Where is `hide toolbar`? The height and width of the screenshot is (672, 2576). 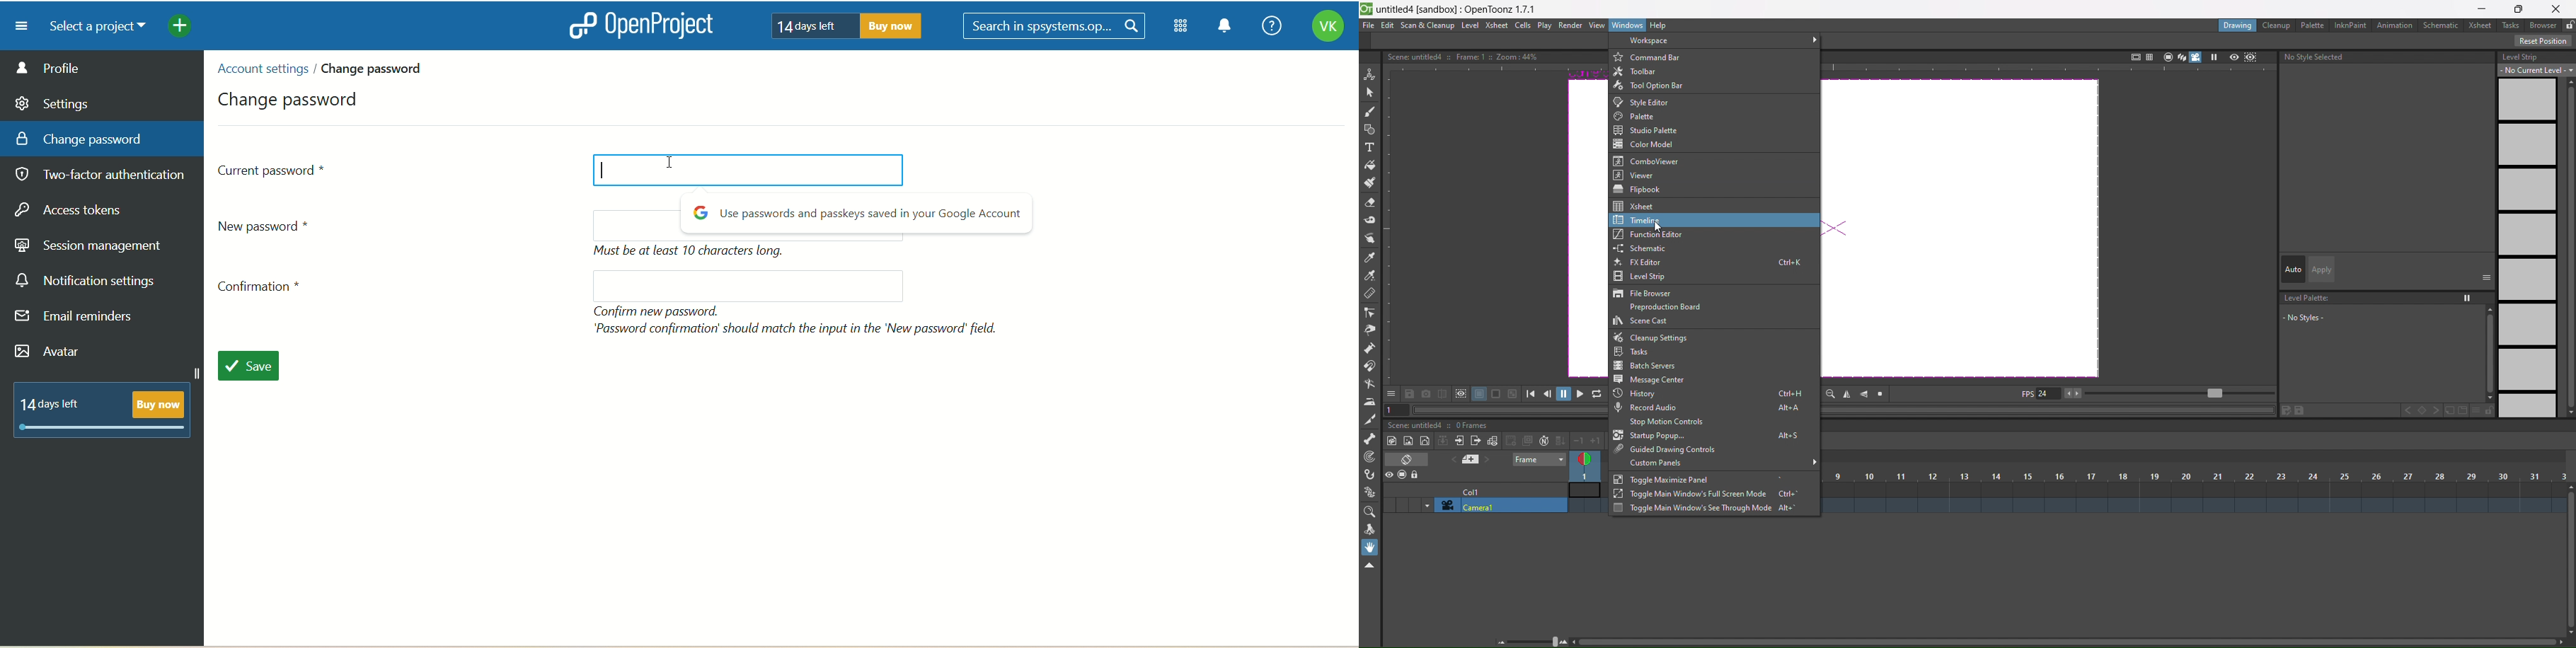
hide toolbar is located at coordinates (1369, 566).